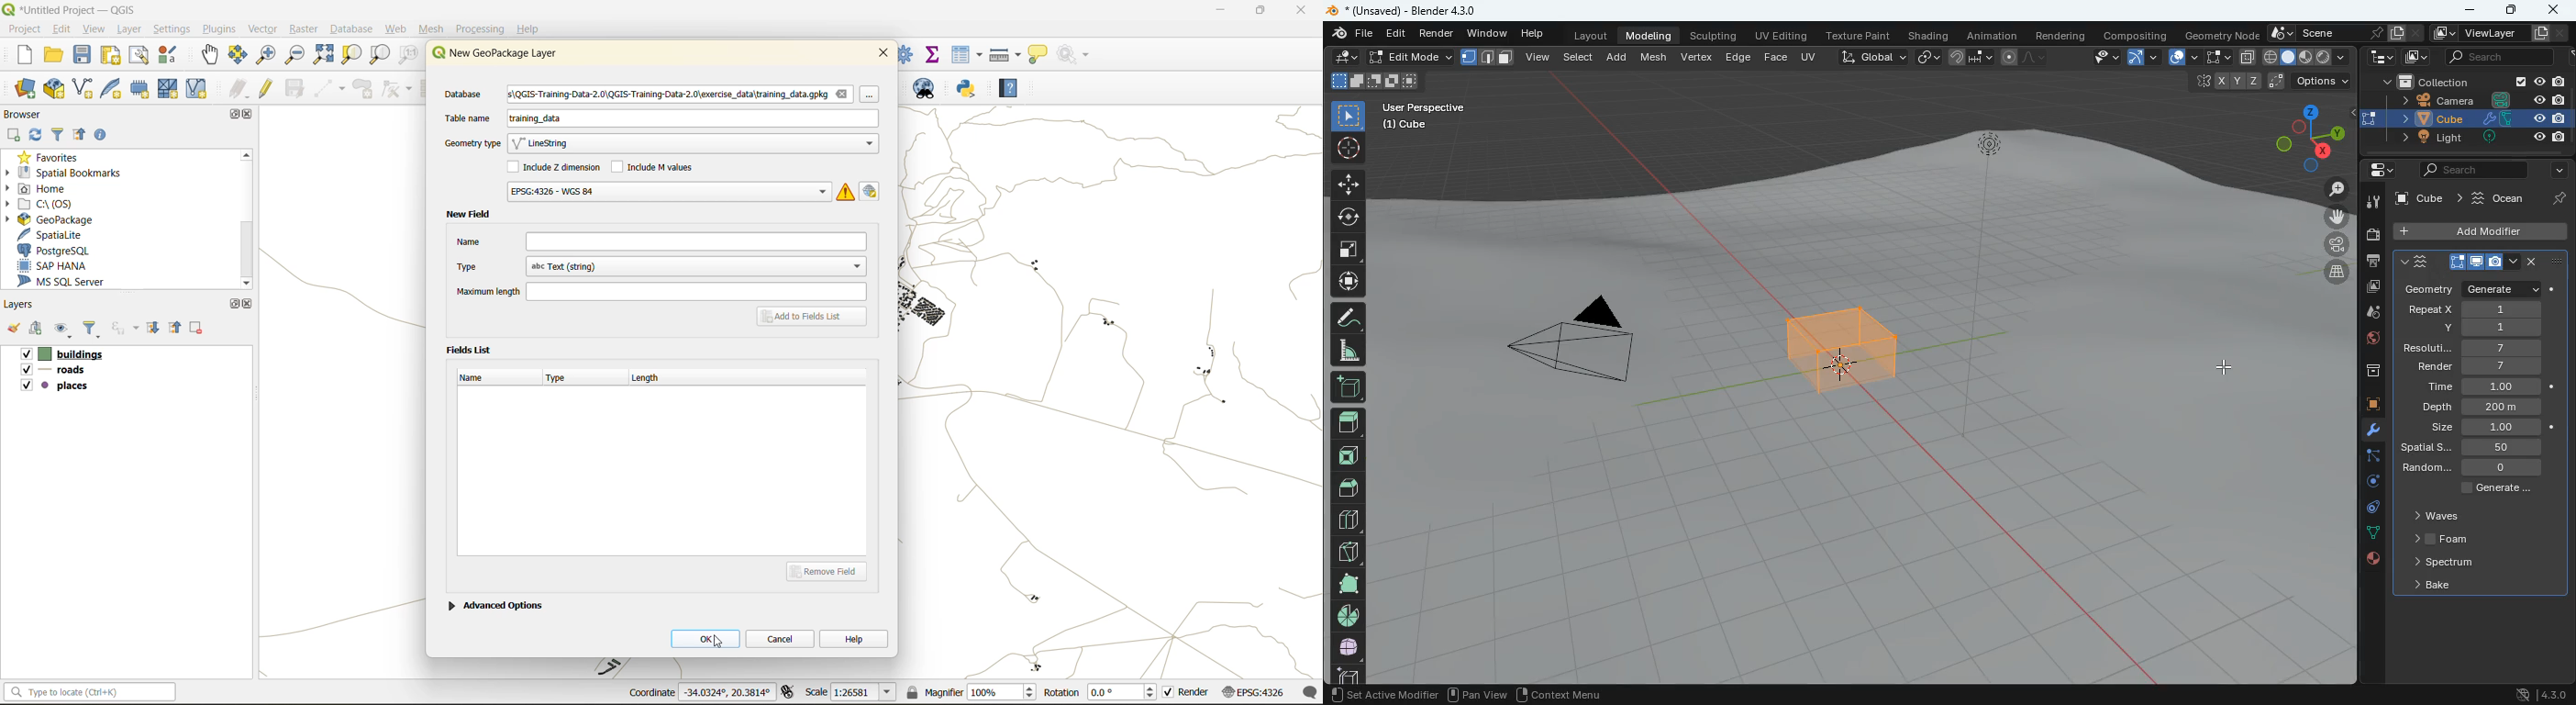 The image size is (2576, 728). Describe the element at coordinates (61, 355) in the screenshot. I see `buildings` at that location.